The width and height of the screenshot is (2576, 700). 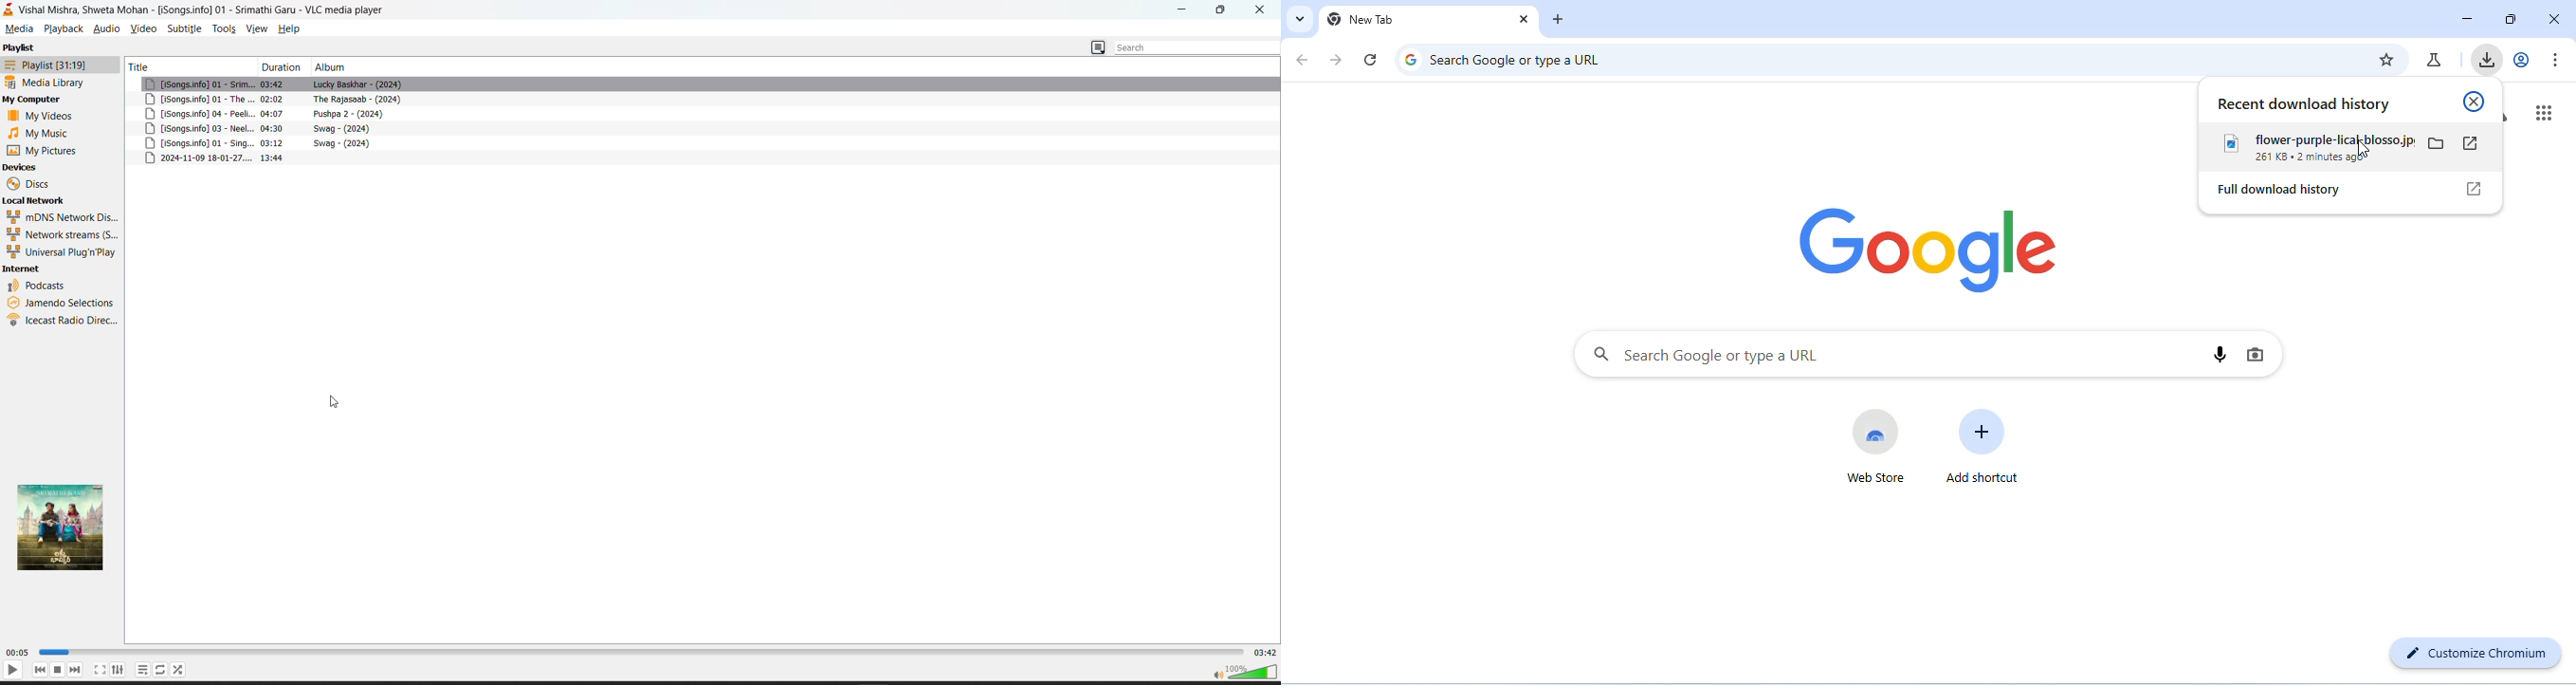 I want to click on downloads, so click(x=2487, y=59).